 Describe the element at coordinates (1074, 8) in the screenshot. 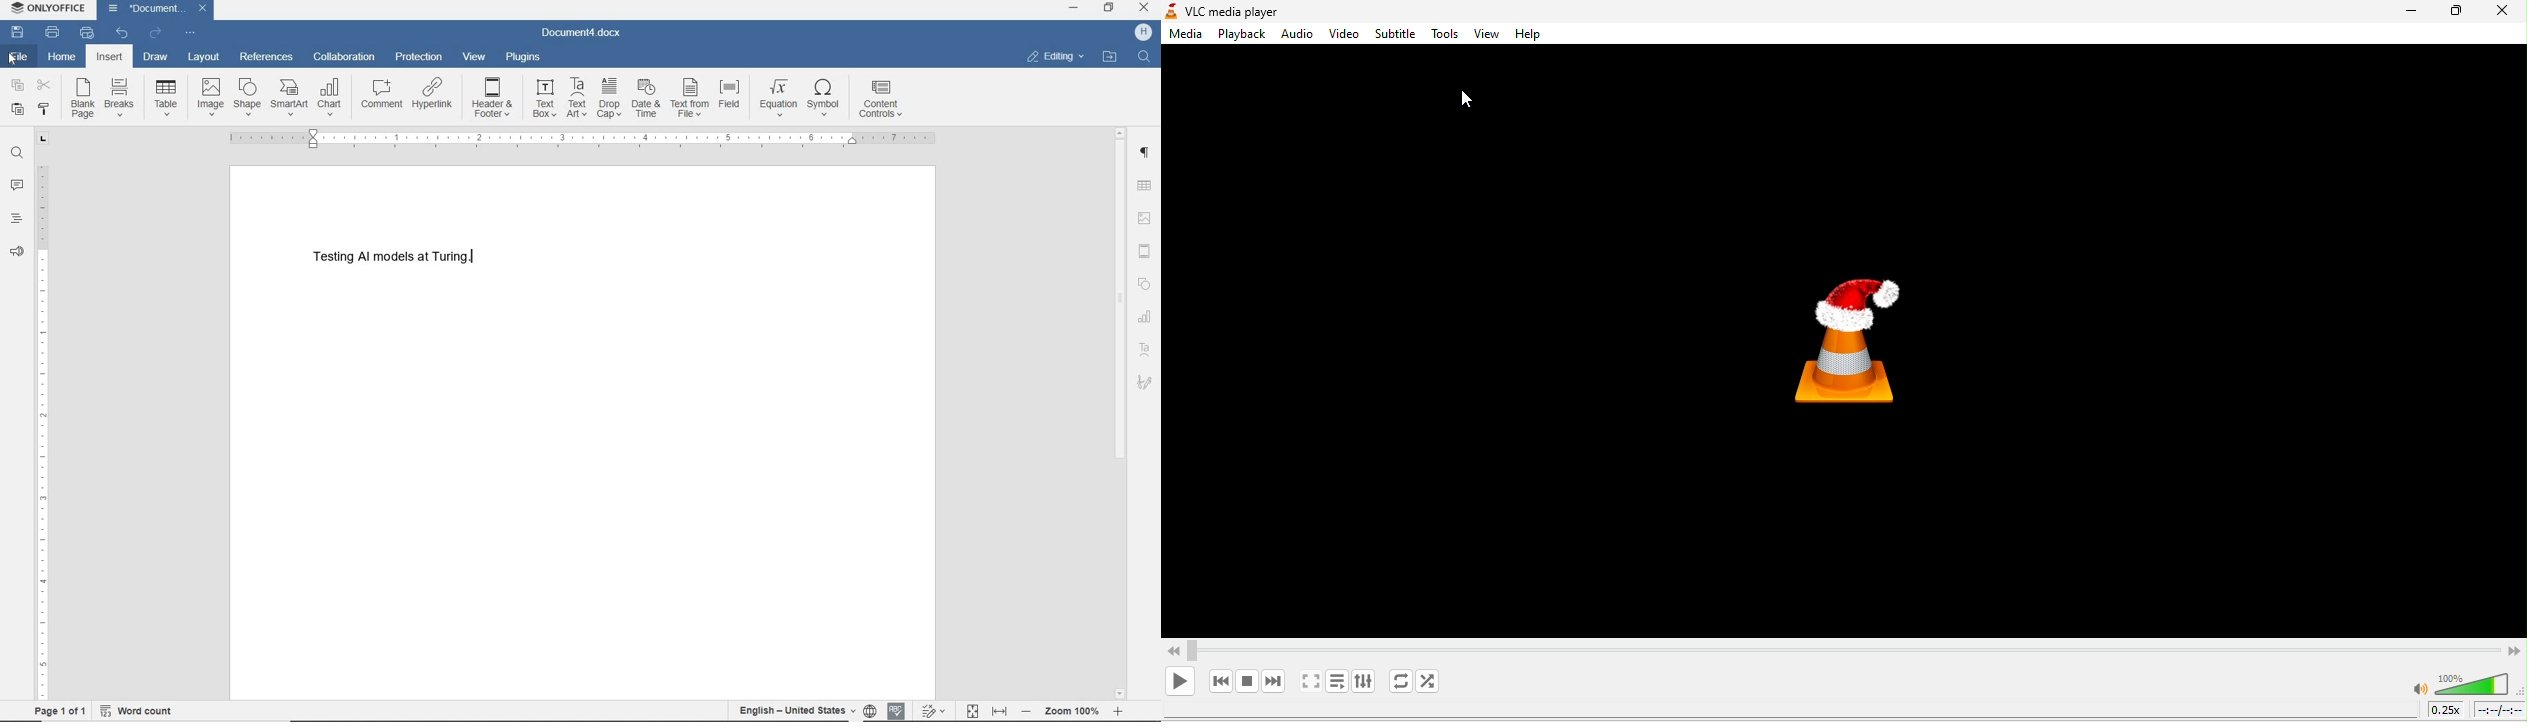

I see `MINIMIZE` at that location.